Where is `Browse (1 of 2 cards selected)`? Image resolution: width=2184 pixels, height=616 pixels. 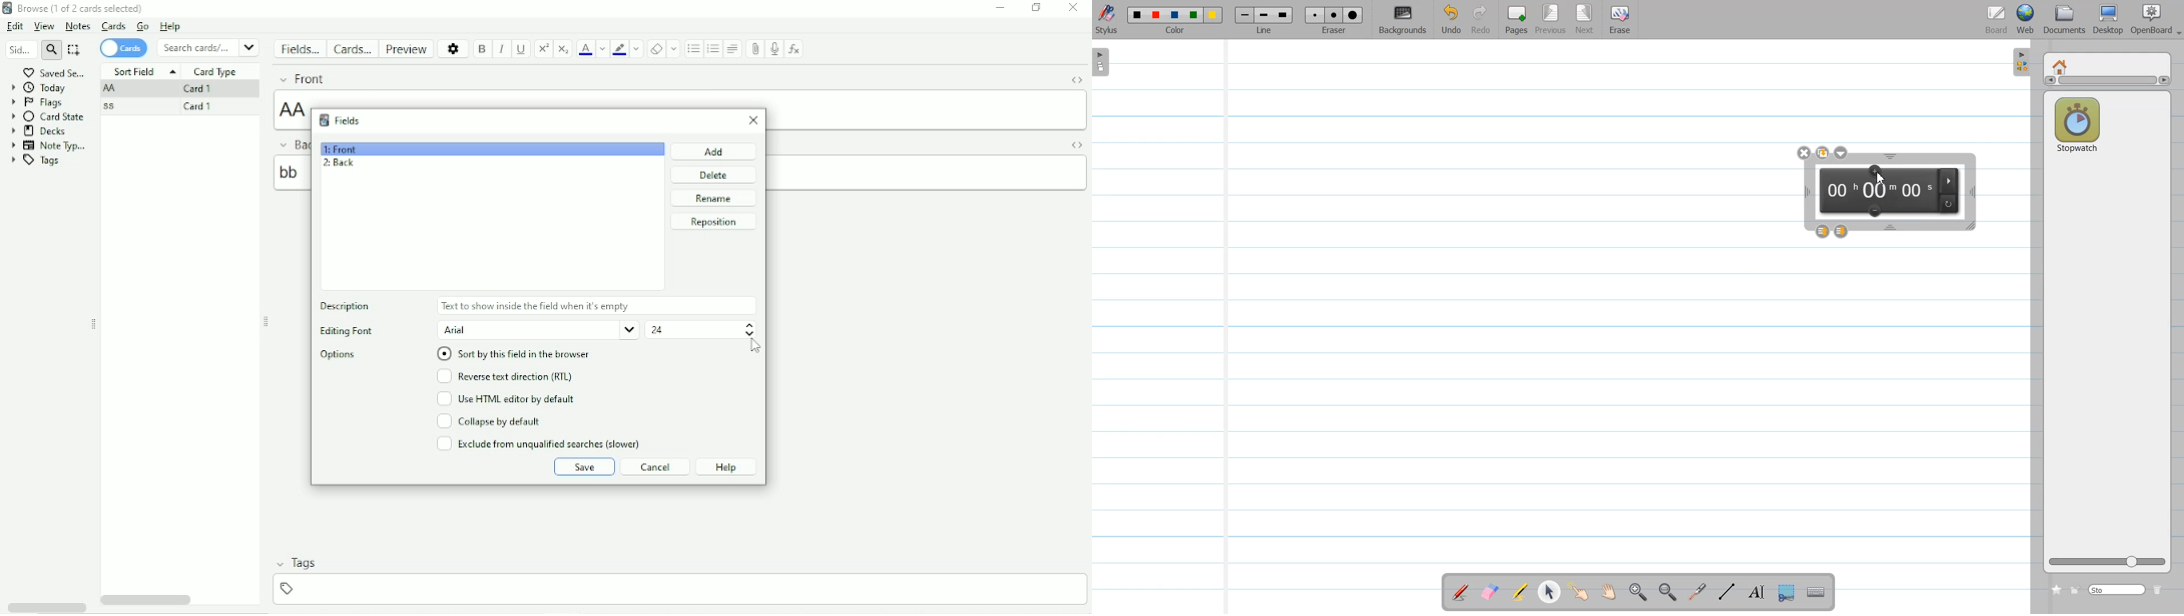 Browse (1 of 2 cards selected) is located at coordinates (85, 8).